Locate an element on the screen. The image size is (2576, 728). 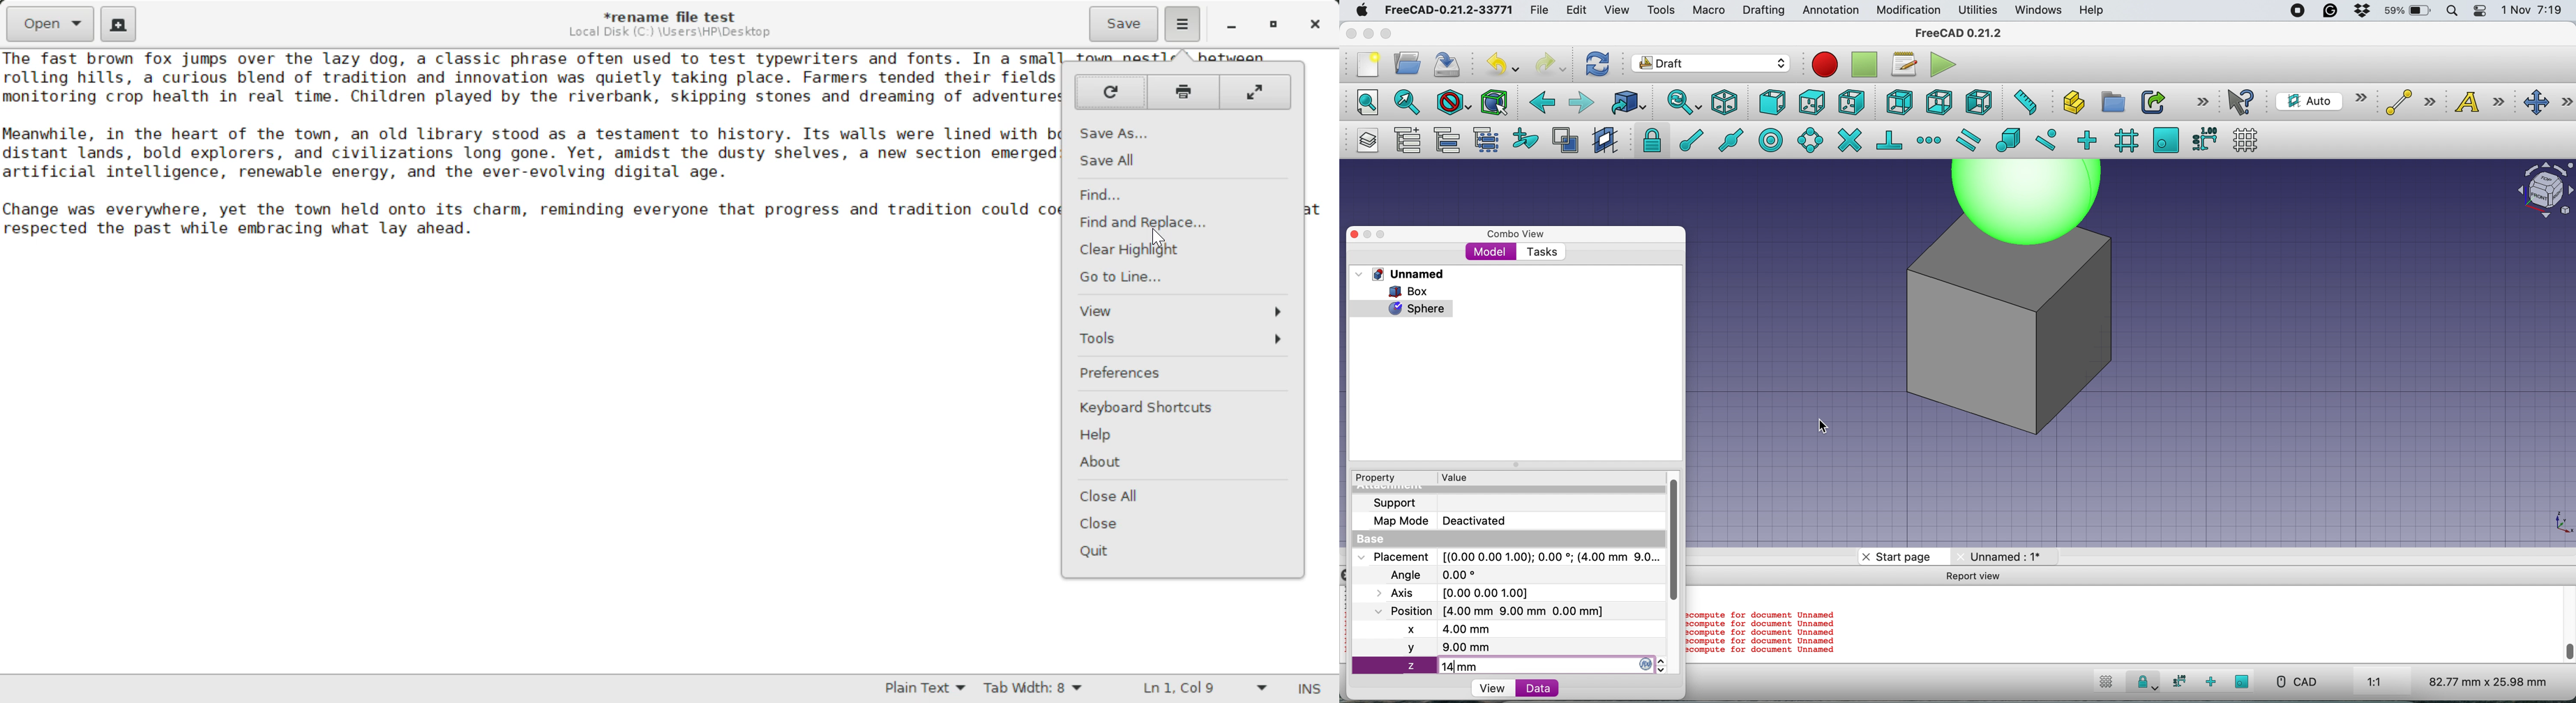
snap ortho is located at coordinates (2086, 140).